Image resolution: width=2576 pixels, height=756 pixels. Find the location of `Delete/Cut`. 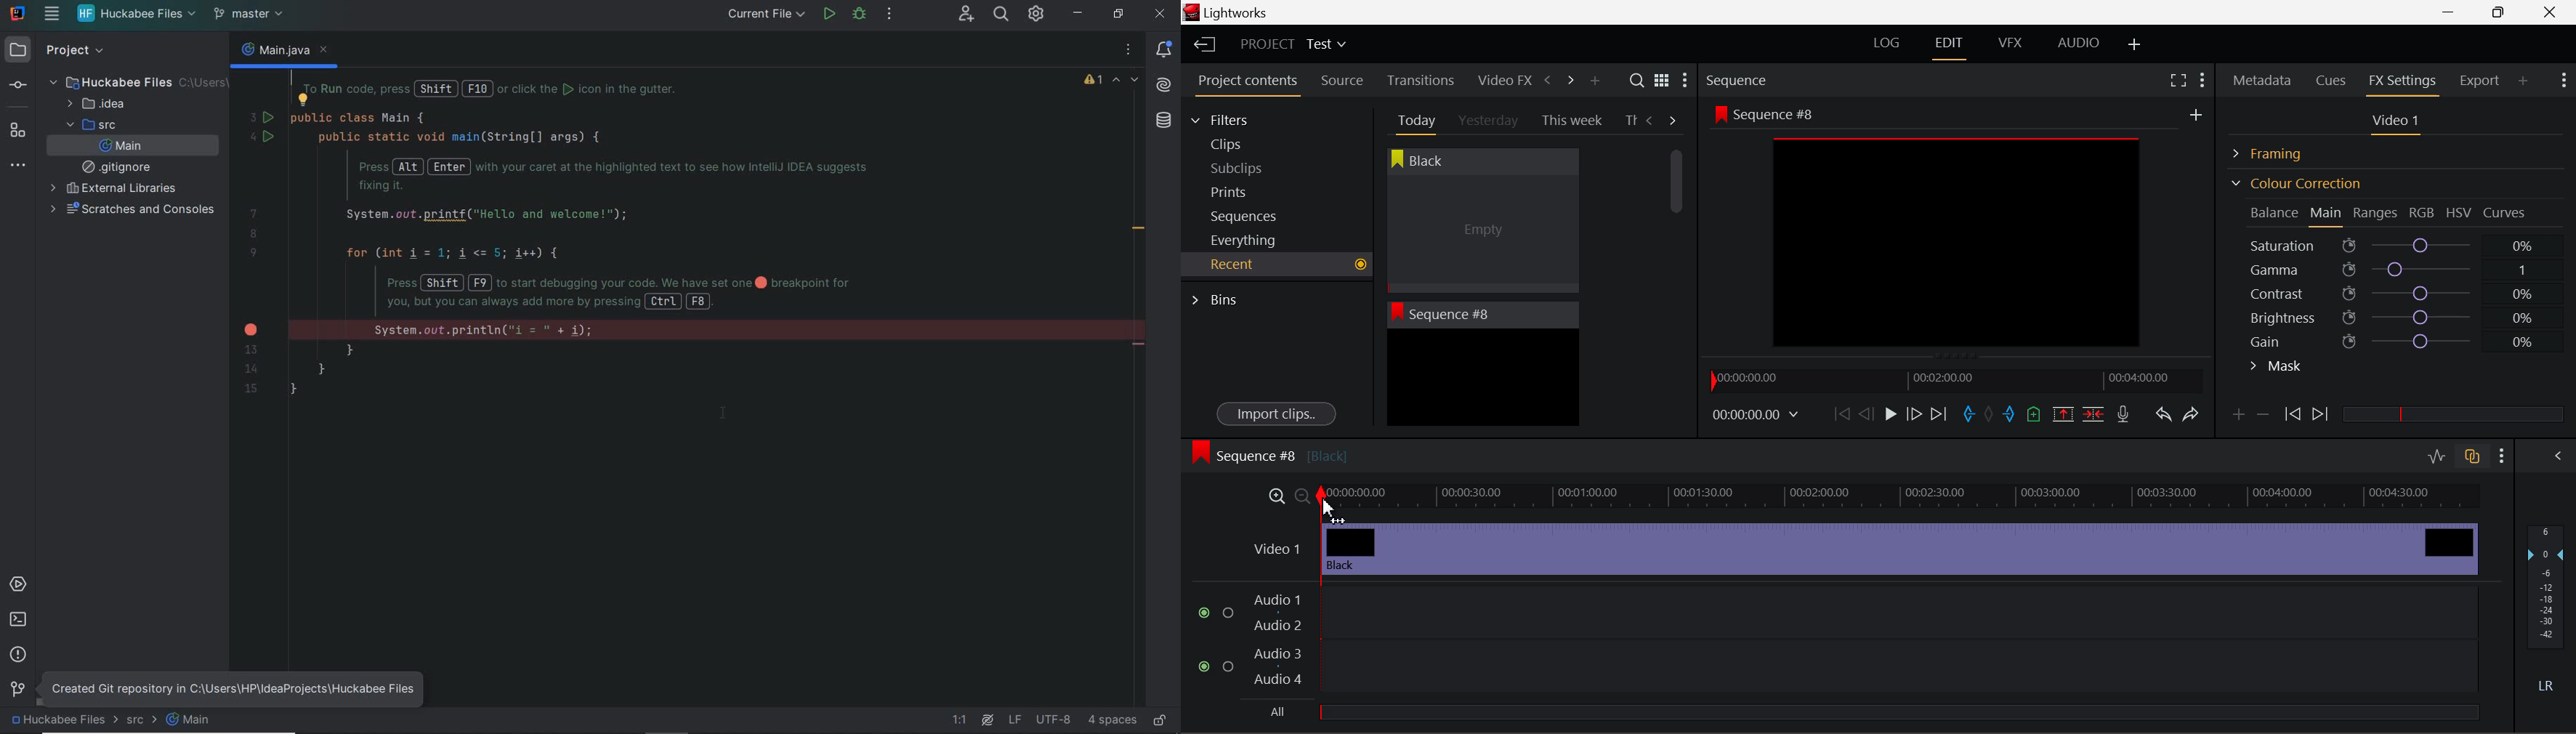

Delete/Cut is located at coordinates (2093, 414).